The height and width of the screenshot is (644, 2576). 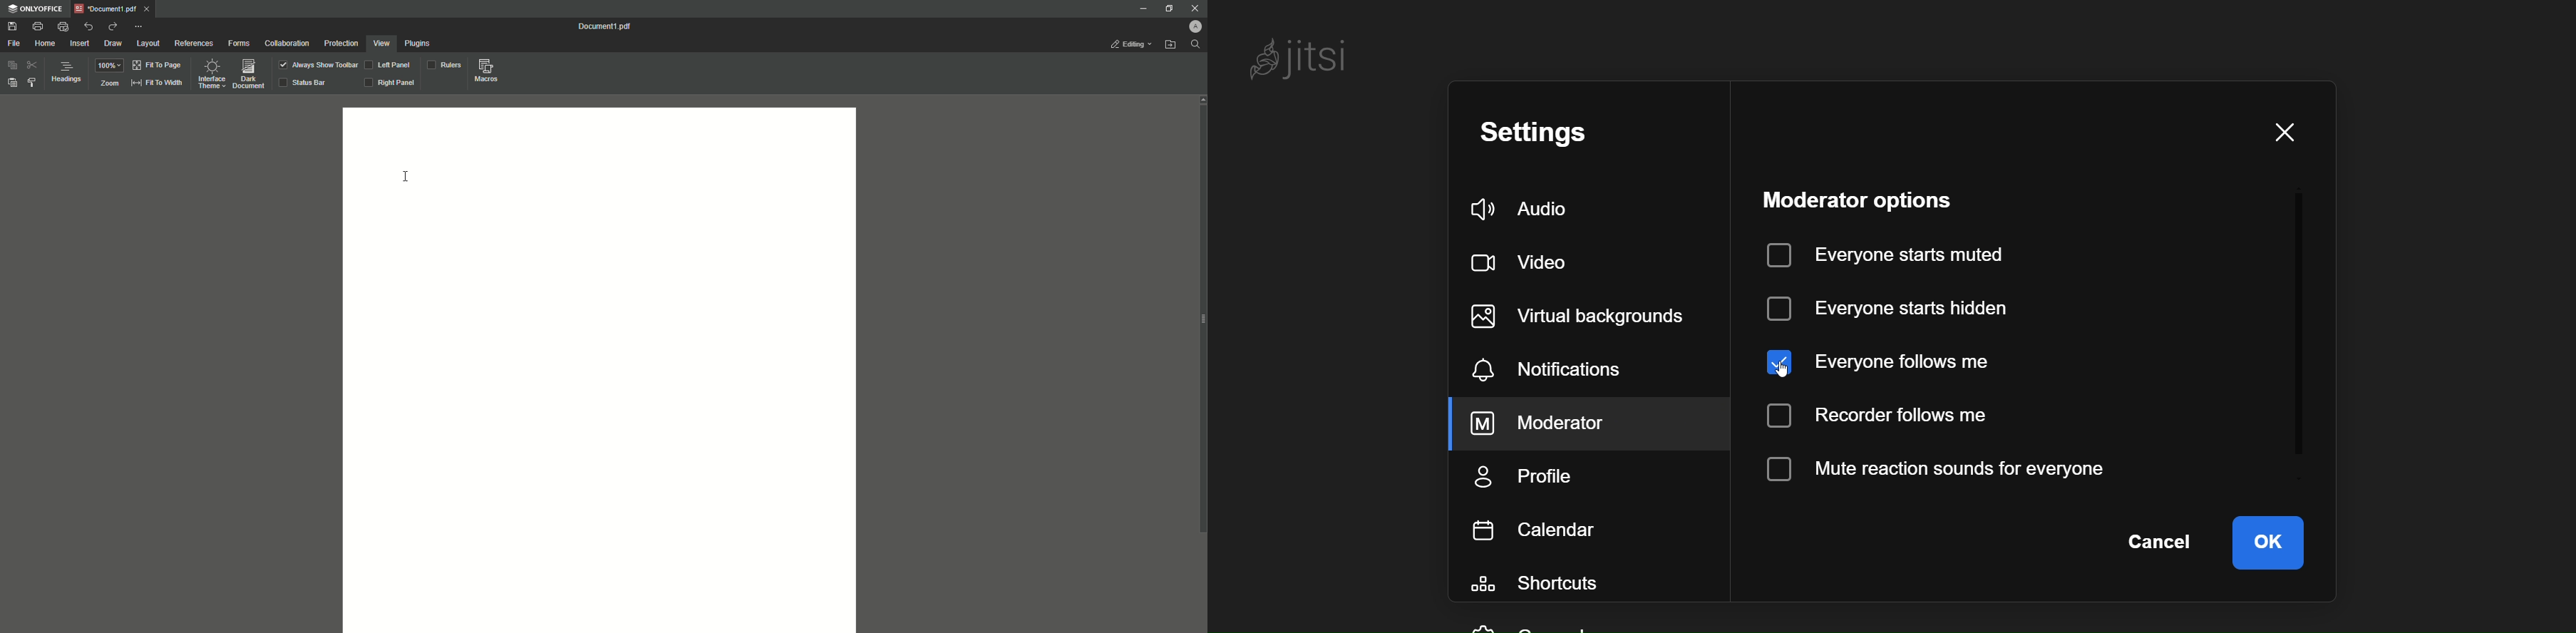 I want to click on audio, so click(x=1527, y=210).